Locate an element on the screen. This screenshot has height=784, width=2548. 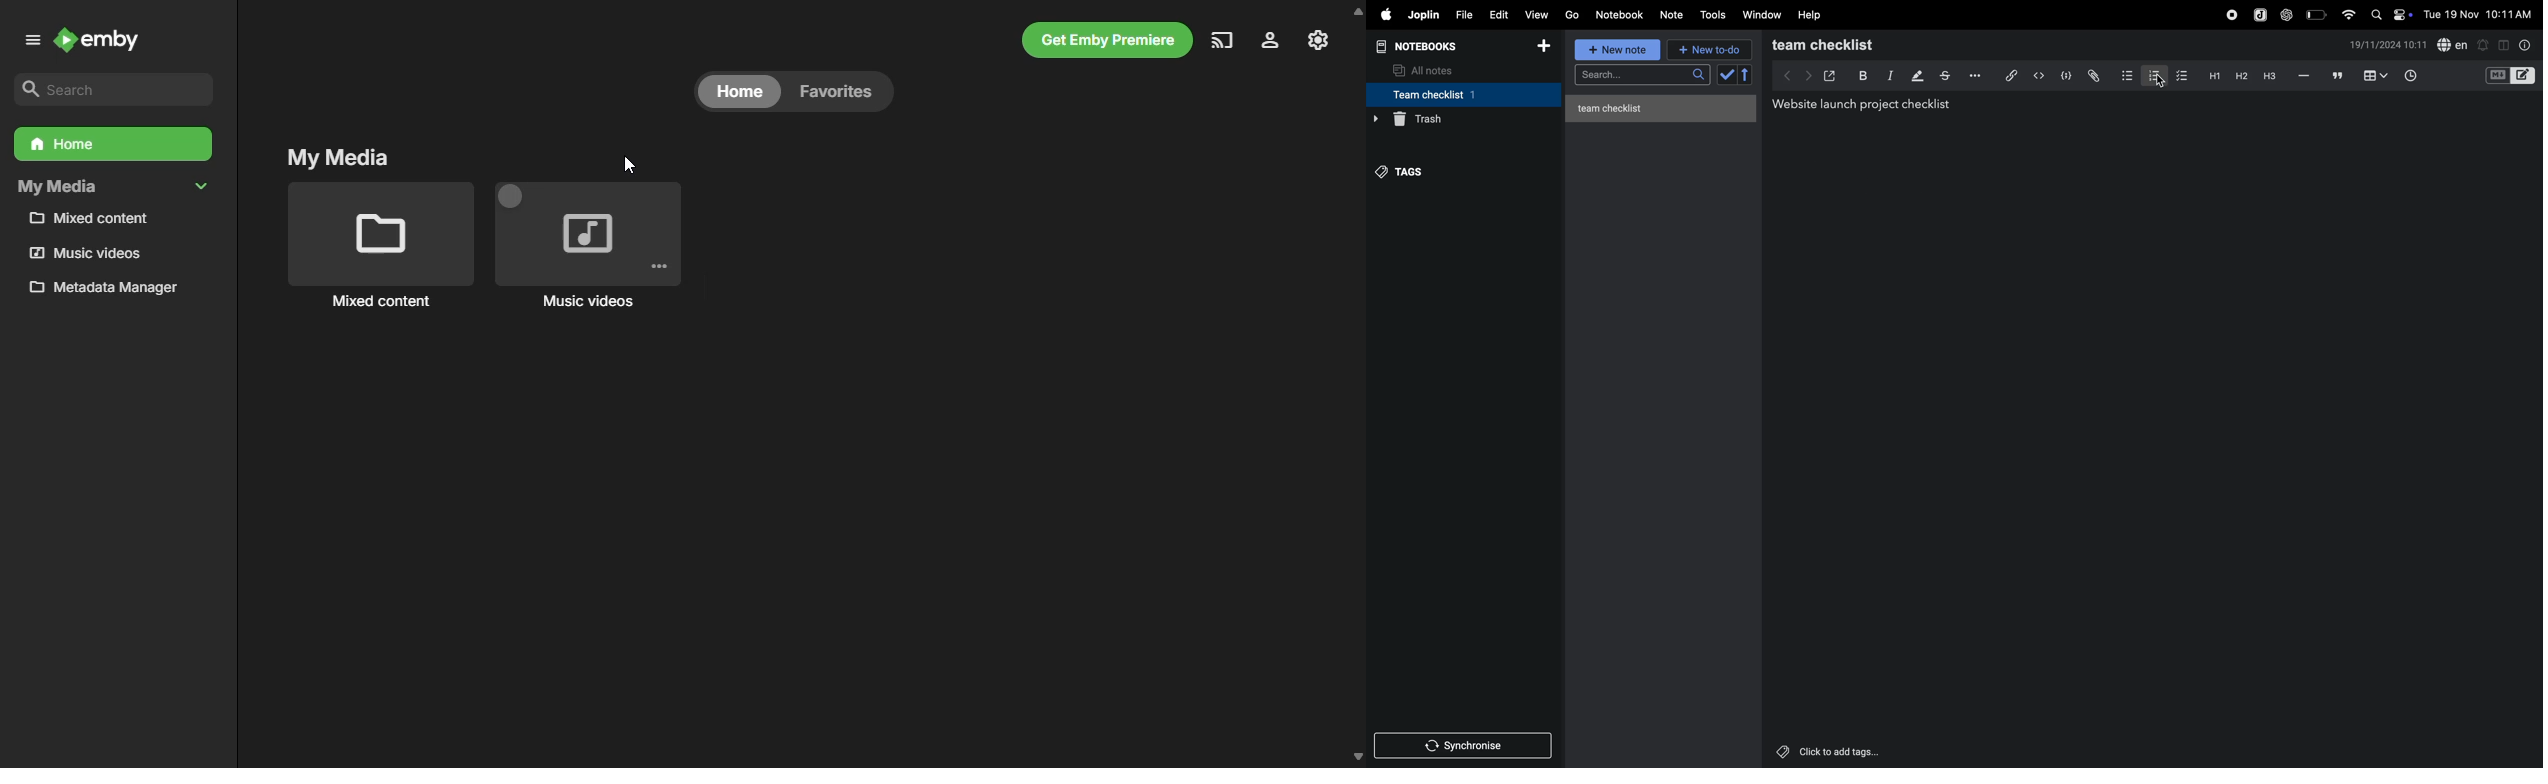
search is located at coordinates (111, 88).